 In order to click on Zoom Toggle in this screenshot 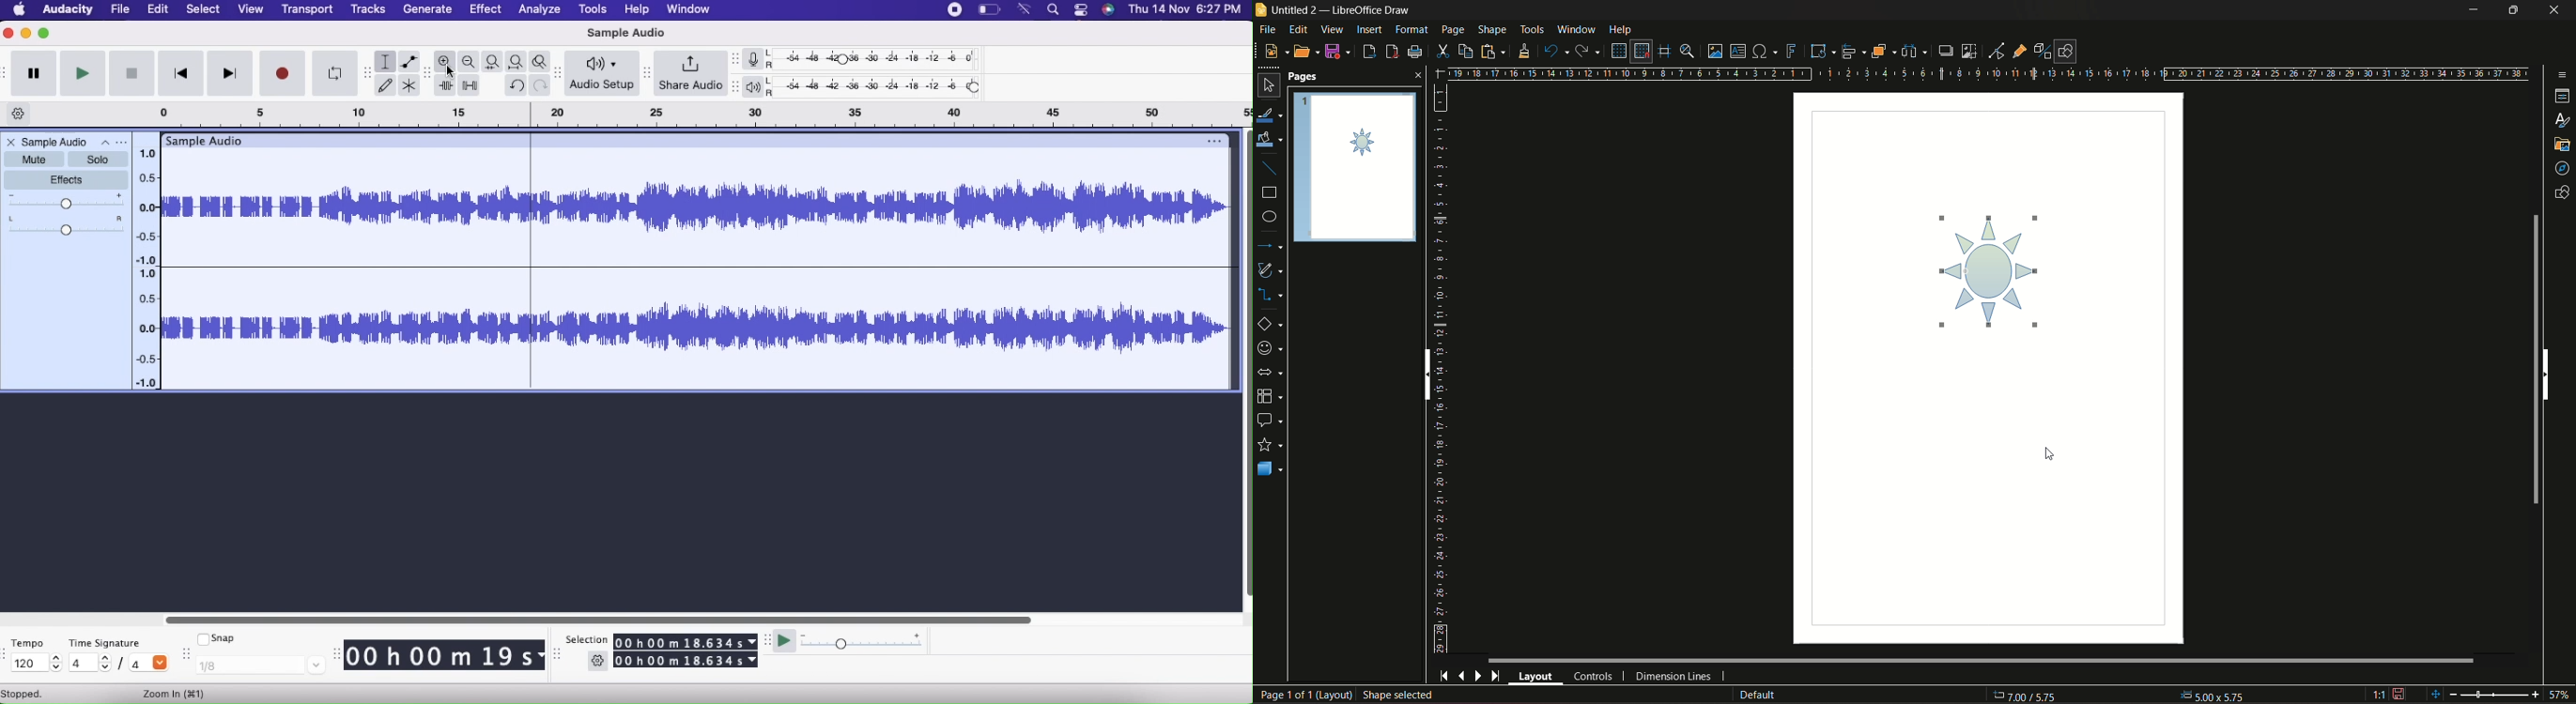, I will do `click(539, 62)`.